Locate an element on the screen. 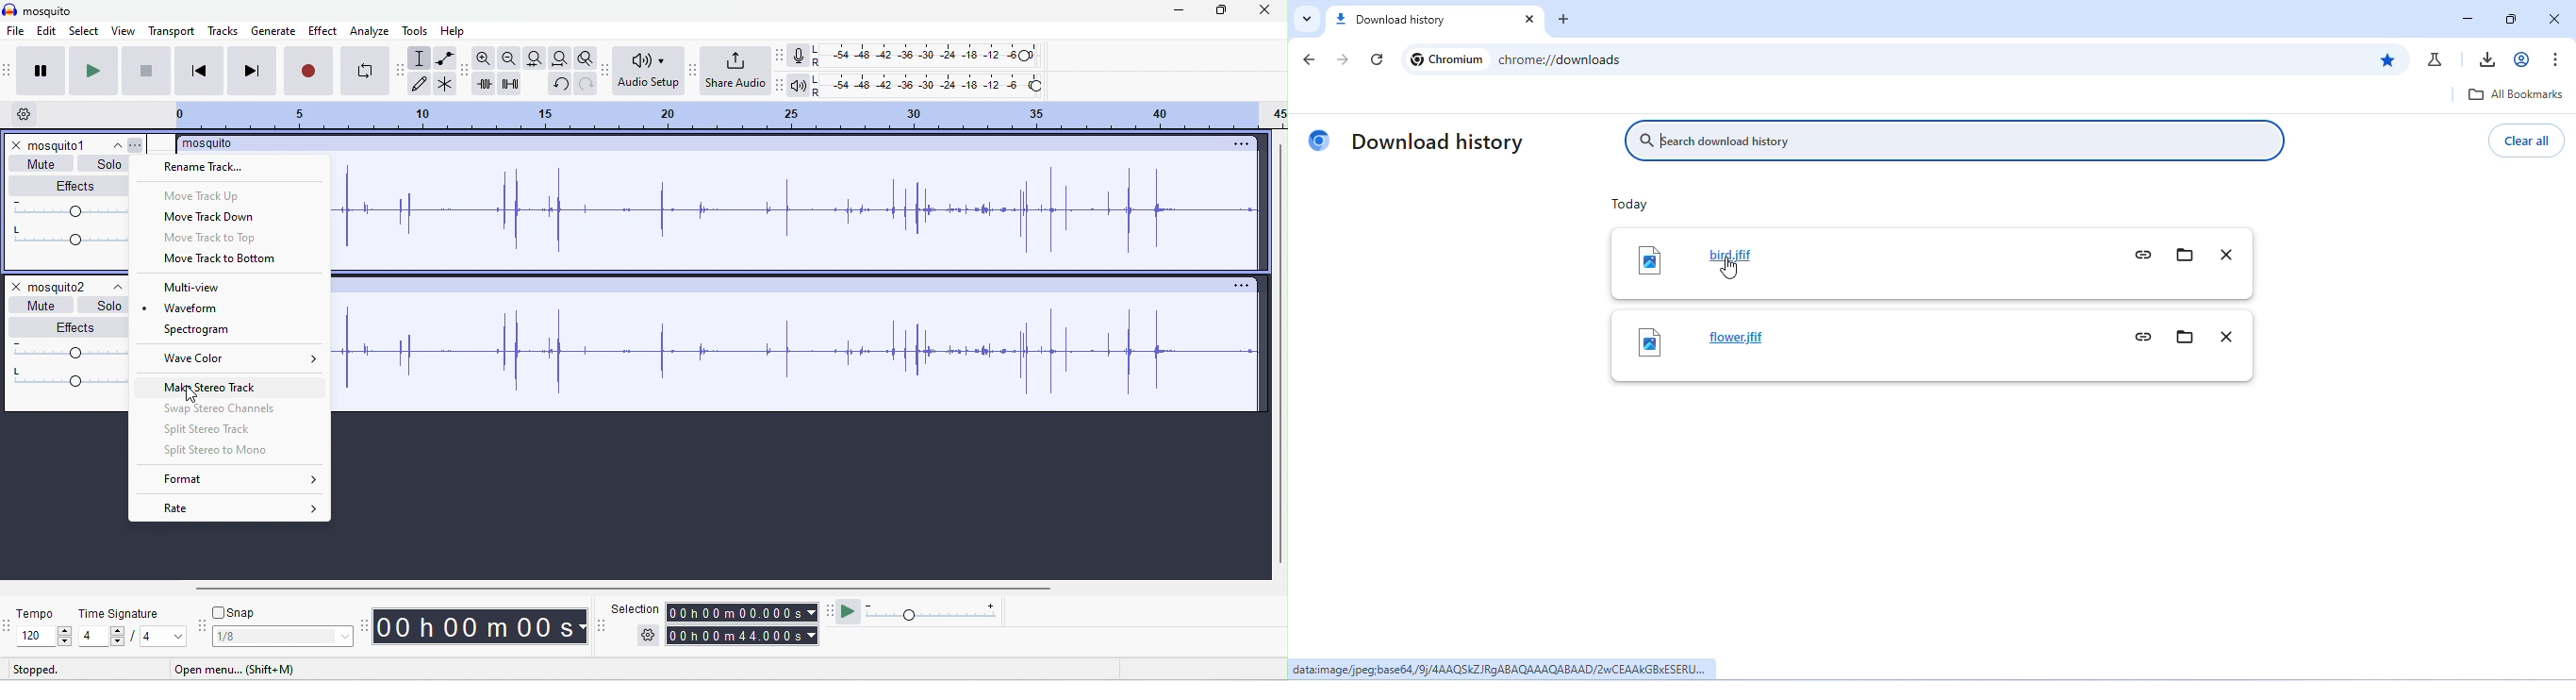 The height and width of the screenshot is (700, 2576). waveform is located at coordinates (204, 309).